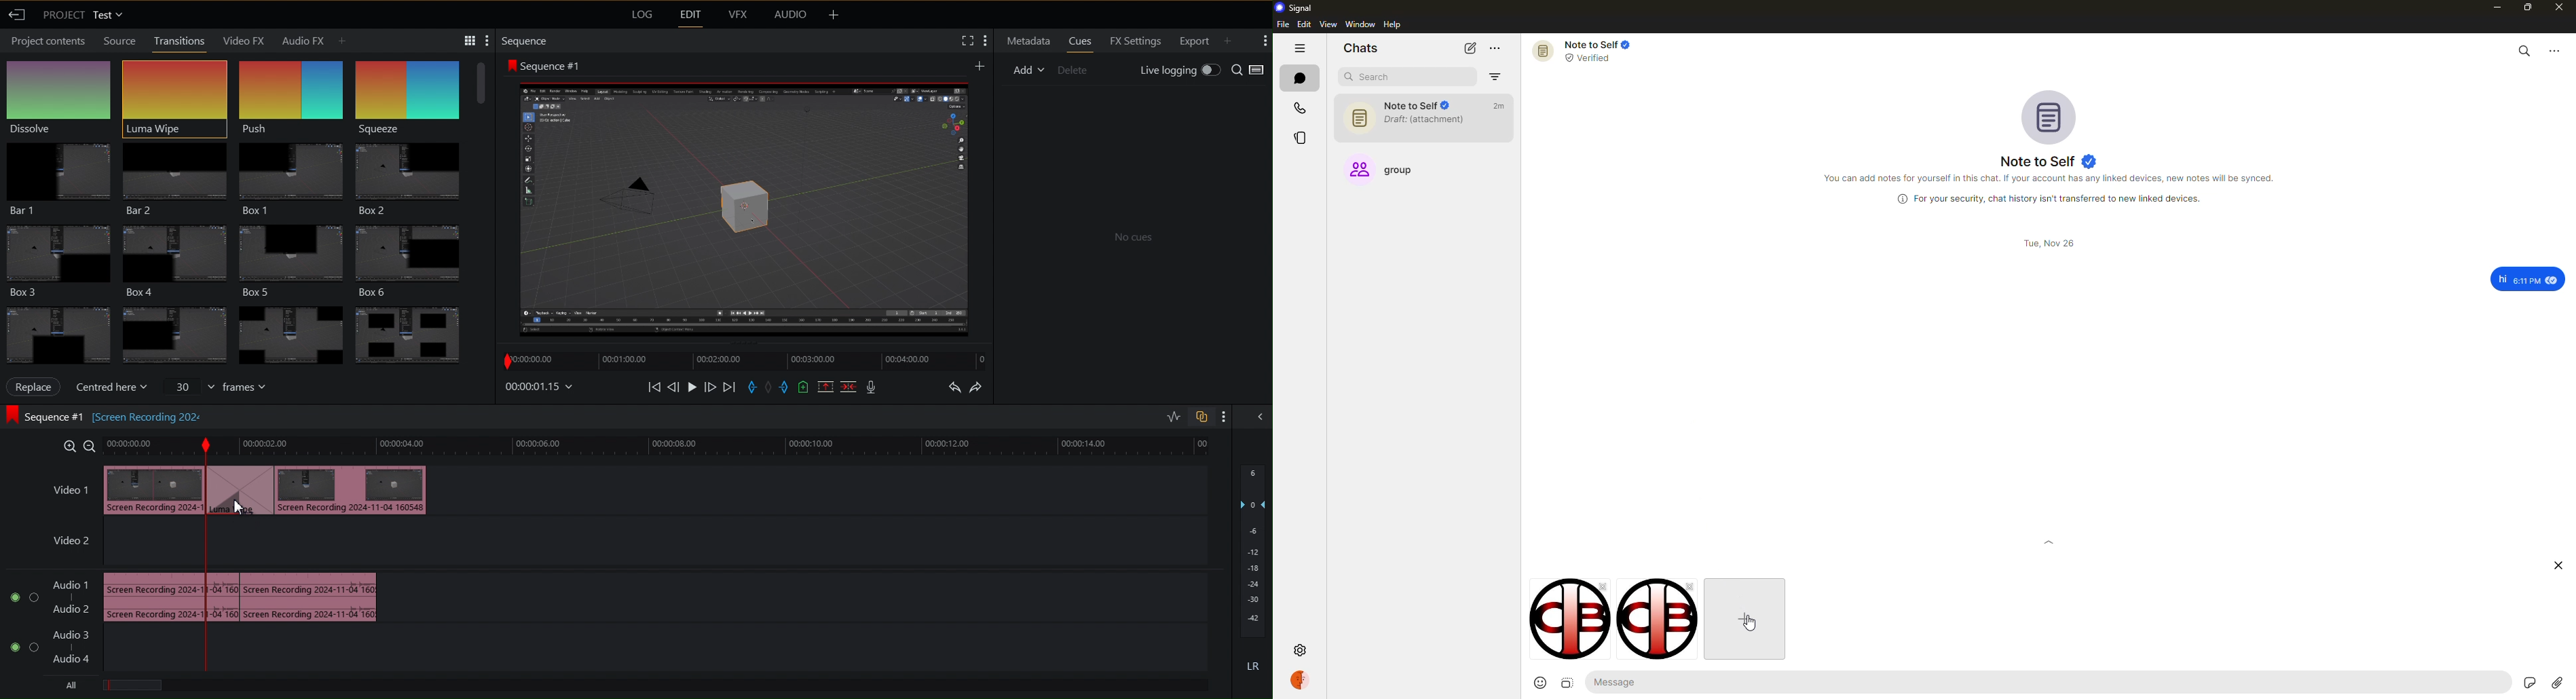  What do you see at coordinates (1260, 418) in the screenshot?
I see `Collapse` at bounding box center [1260, 418].